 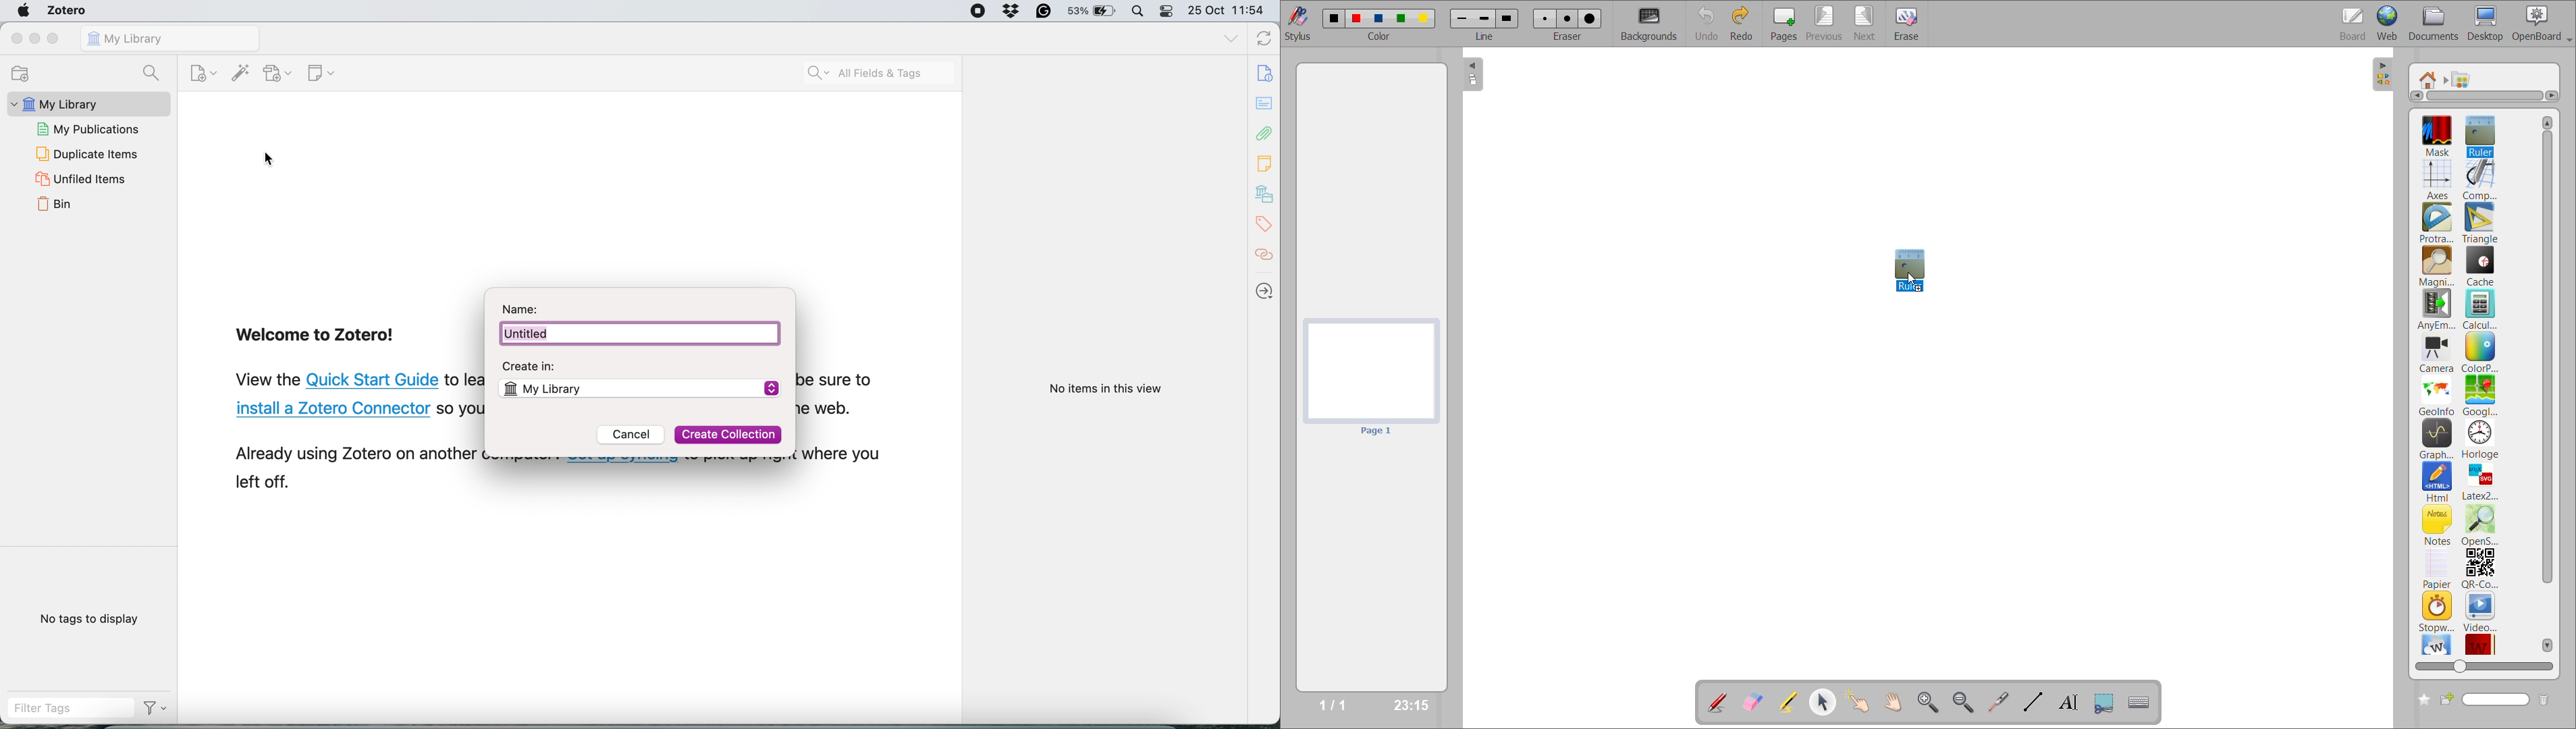 What do you see at coordinates (1011, 12) in the screenshot?
I see `dropbox` at bounding box center [1011, 12].